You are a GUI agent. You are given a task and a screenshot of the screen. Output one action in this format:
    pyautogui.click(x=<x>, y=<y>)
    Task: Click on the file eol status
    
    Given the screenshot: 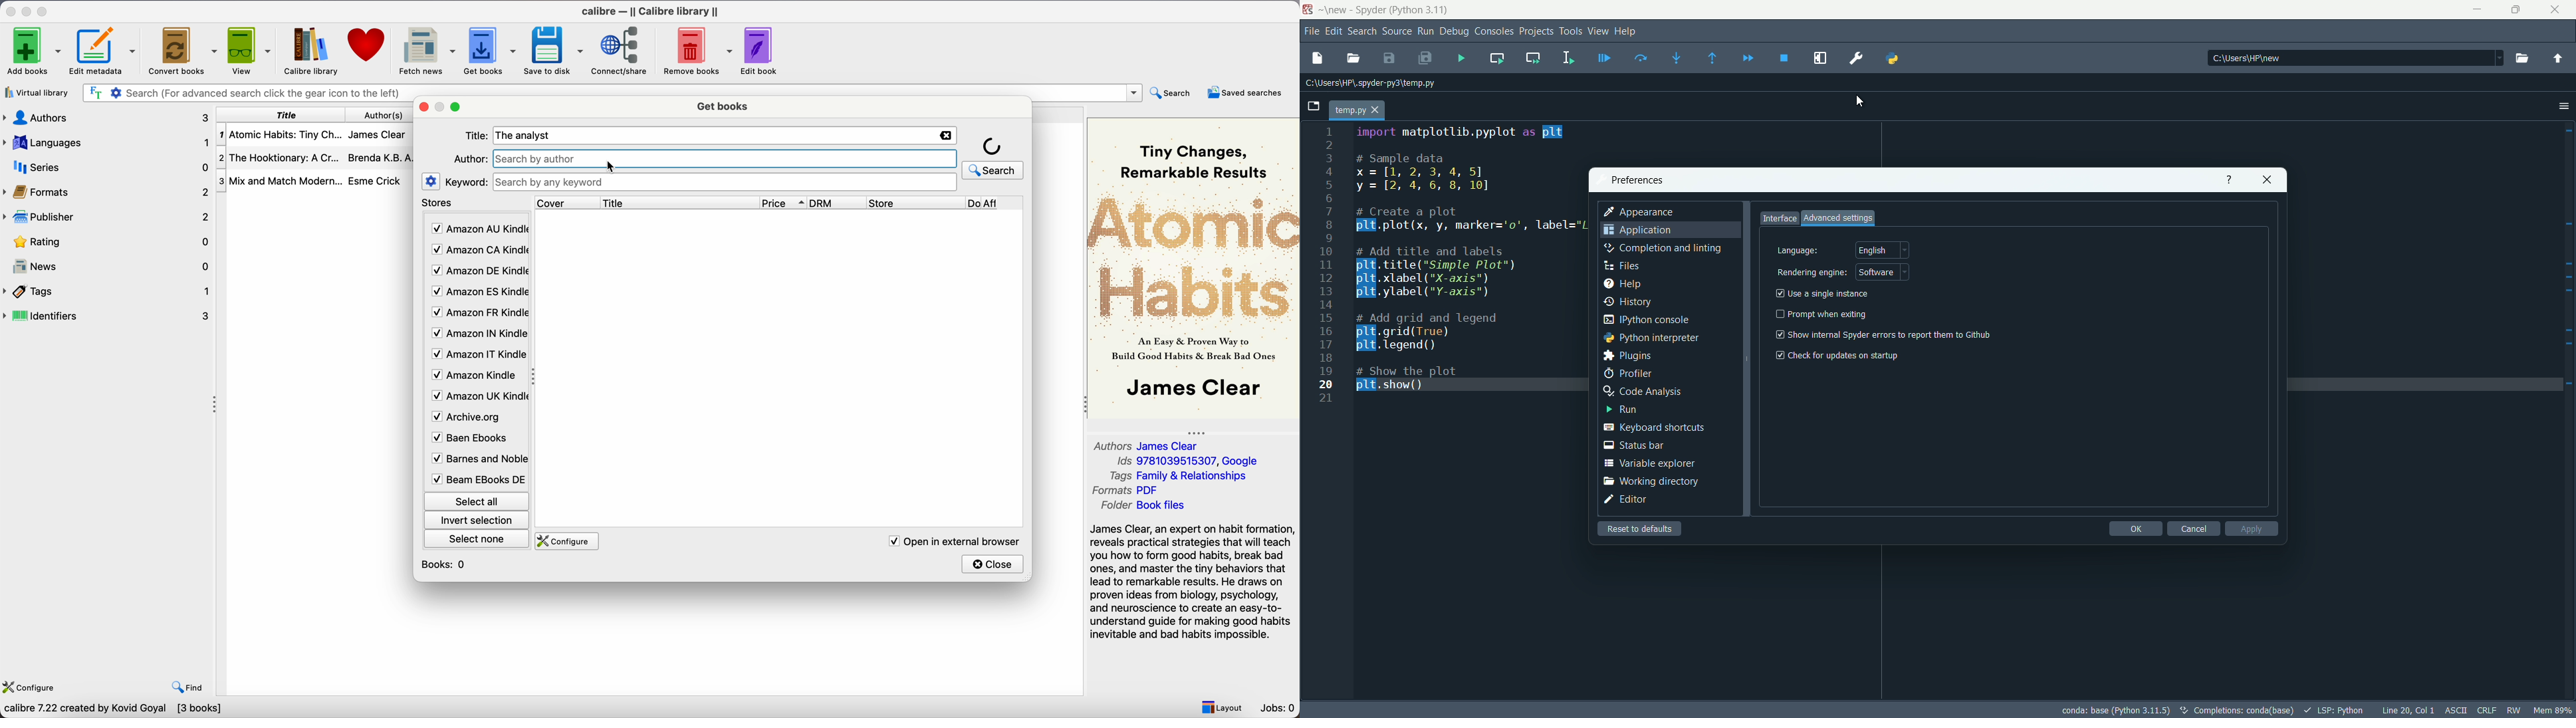 What is the action you would take?
    pyautogui.click(x=2486, y=710)
    